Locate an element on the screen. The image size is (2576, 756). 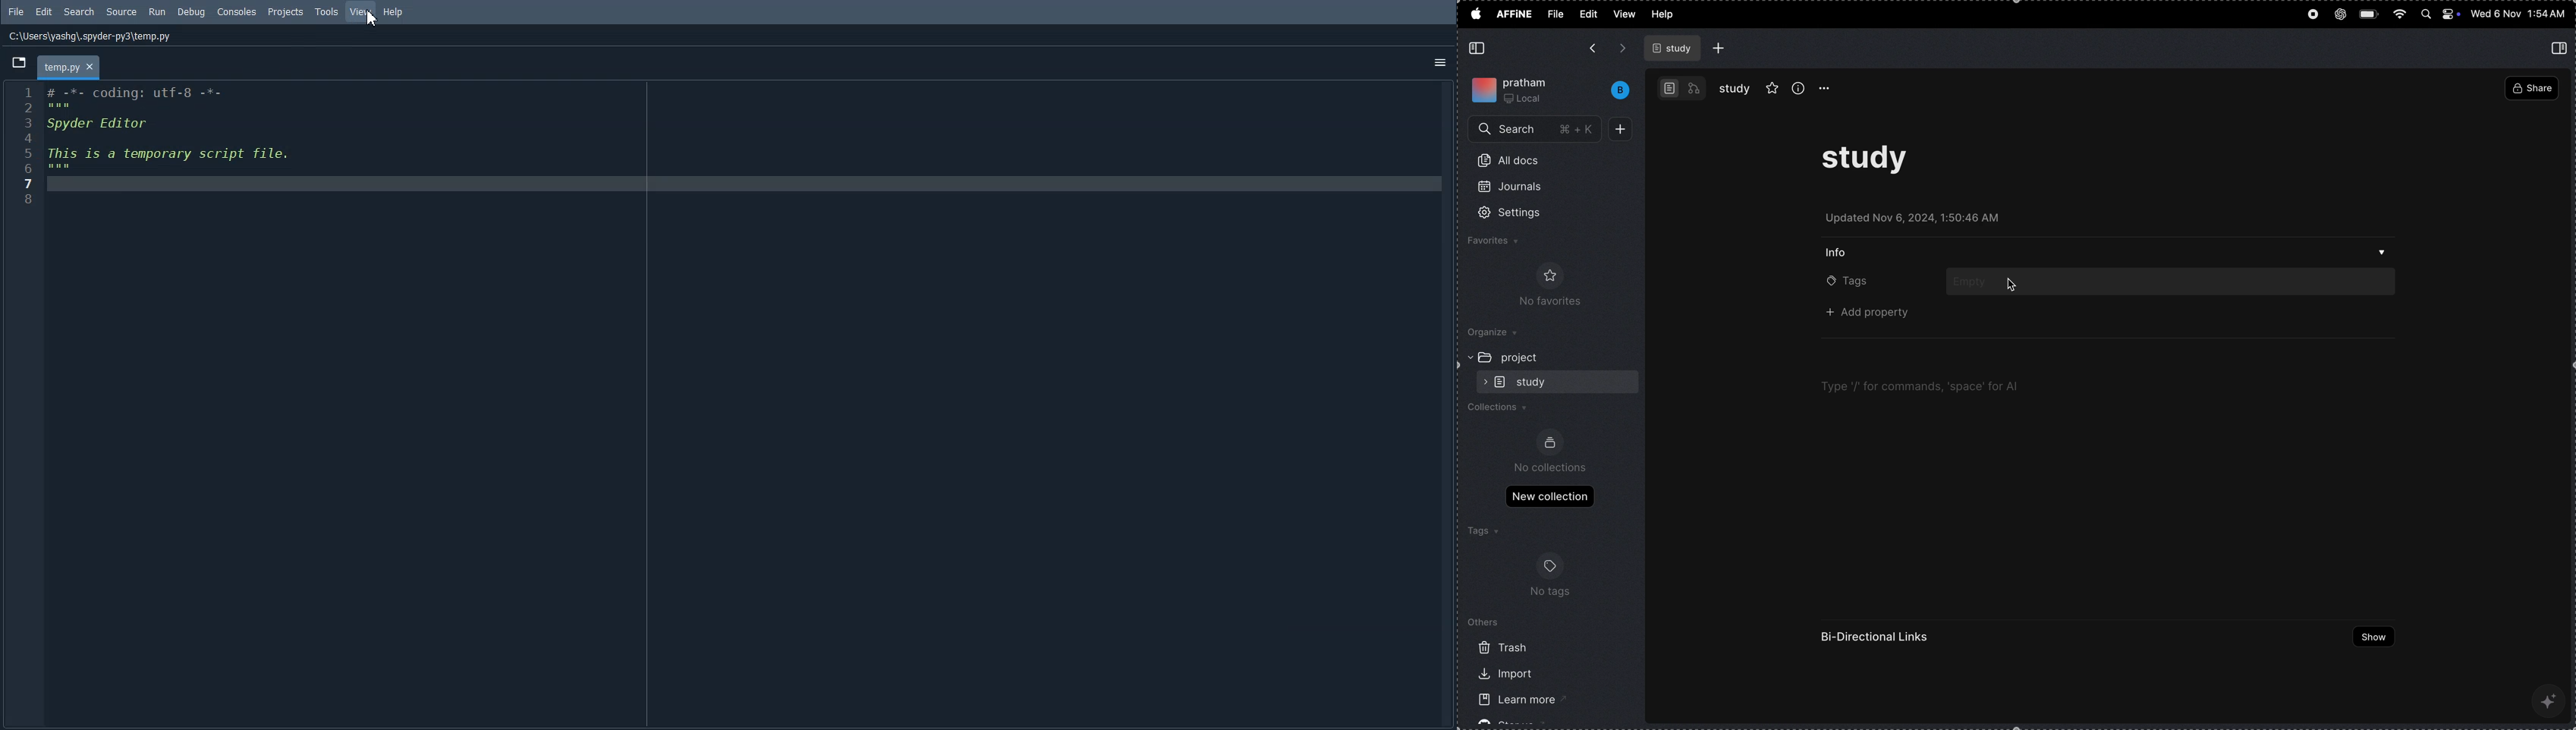
tags is located at coordinates (1482, 532).